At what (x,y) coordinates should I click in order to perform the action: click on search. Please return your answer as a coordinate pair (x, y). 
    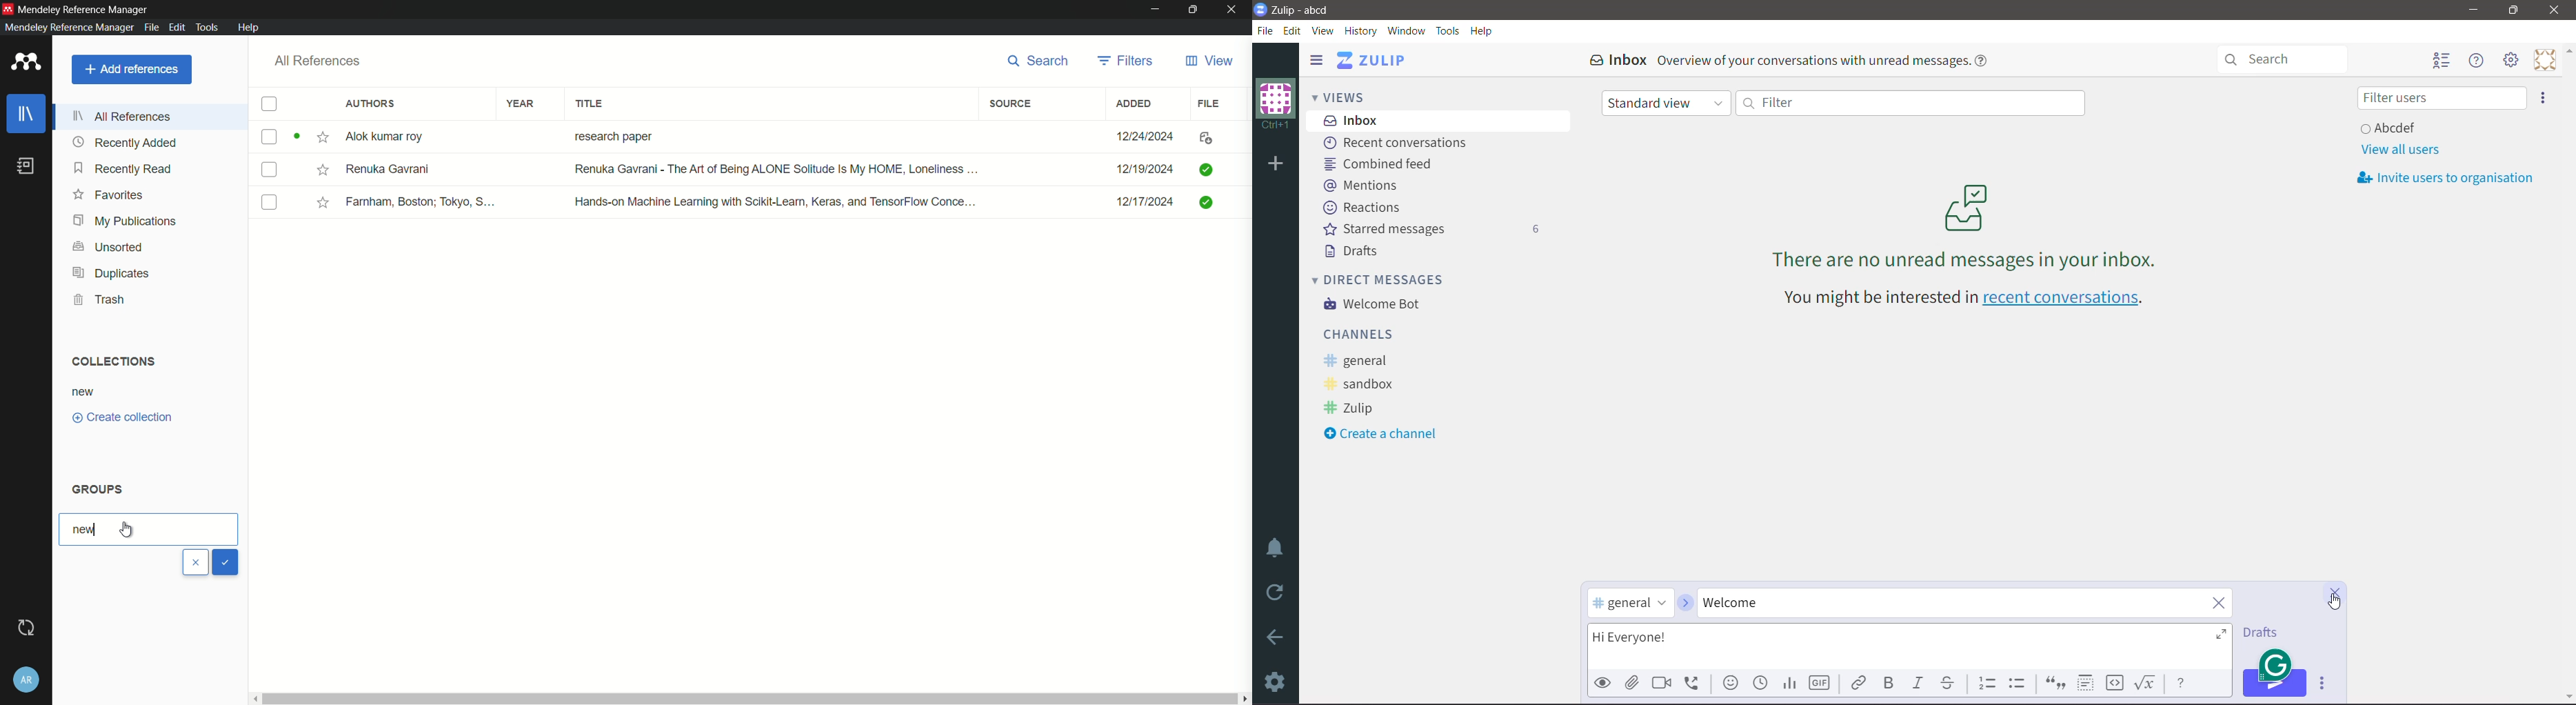
    Looking at the image, I should click on (1034, 61).